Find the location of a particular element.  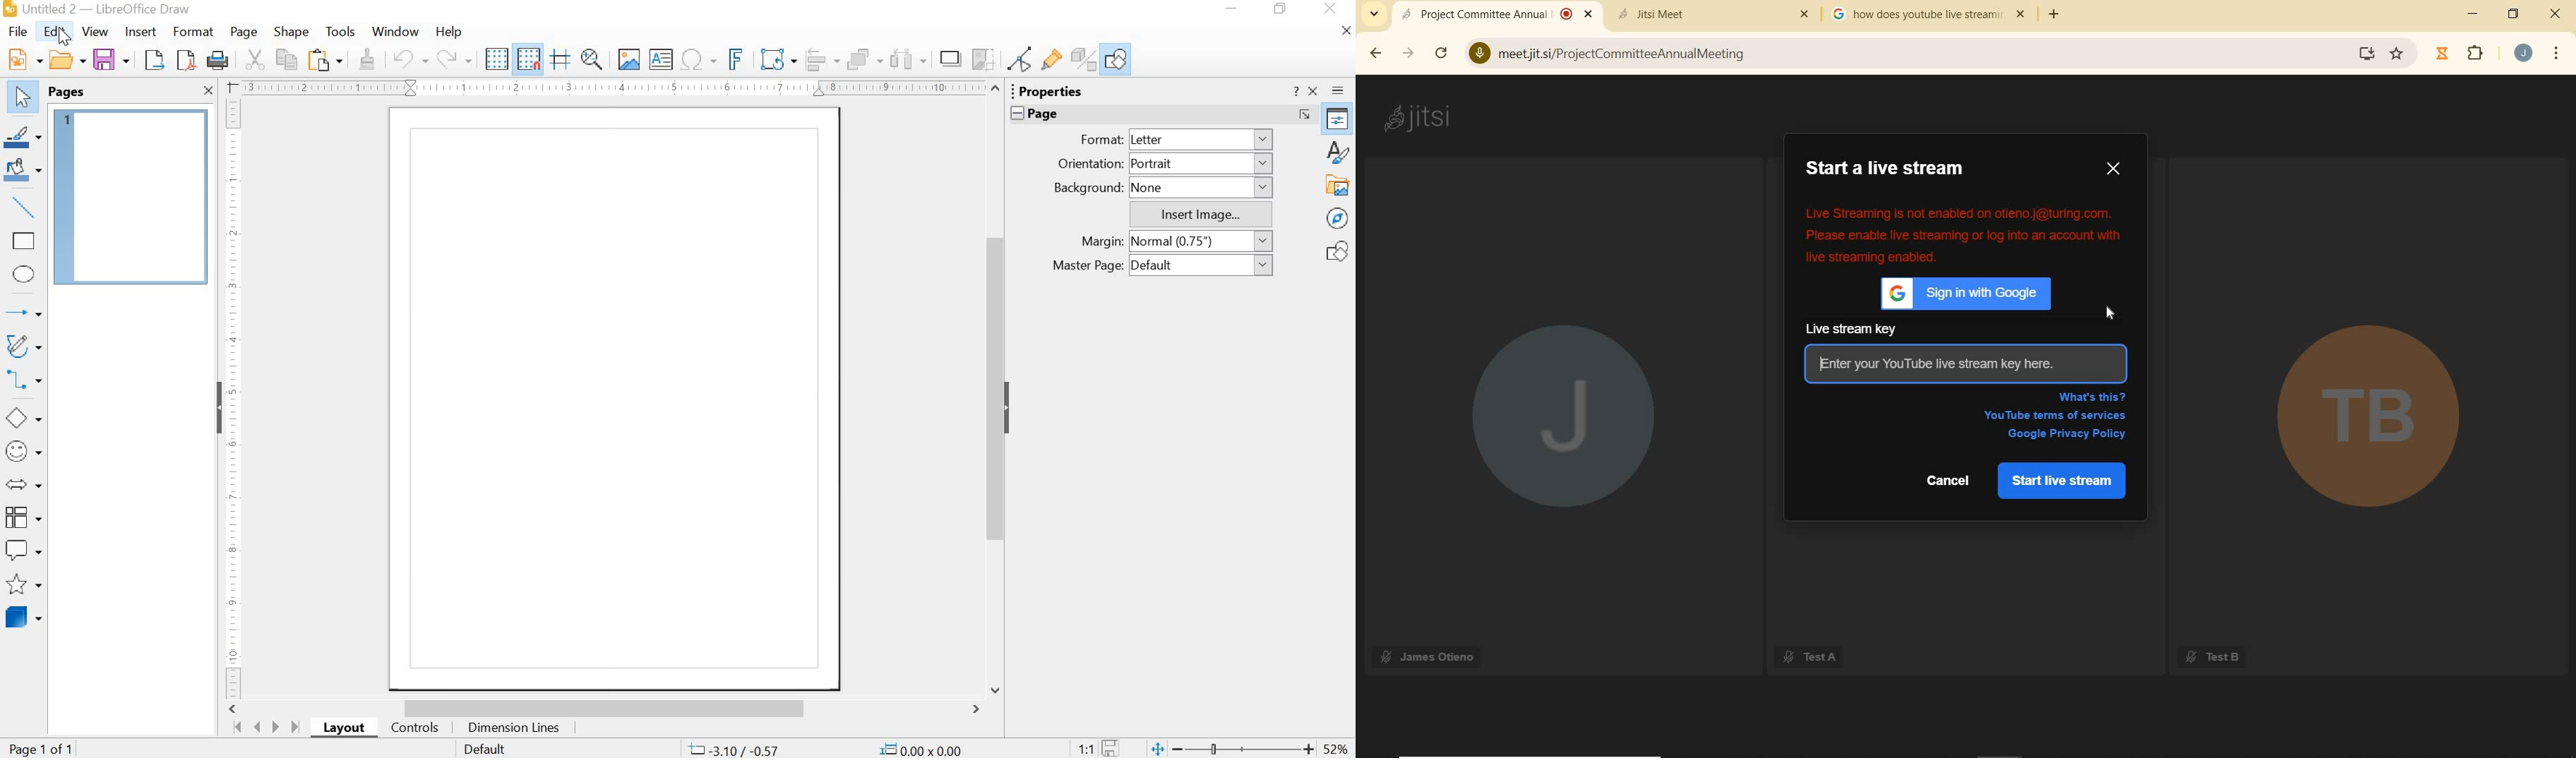

WHAT'S THIS? is located at coordinates (2093, 397).